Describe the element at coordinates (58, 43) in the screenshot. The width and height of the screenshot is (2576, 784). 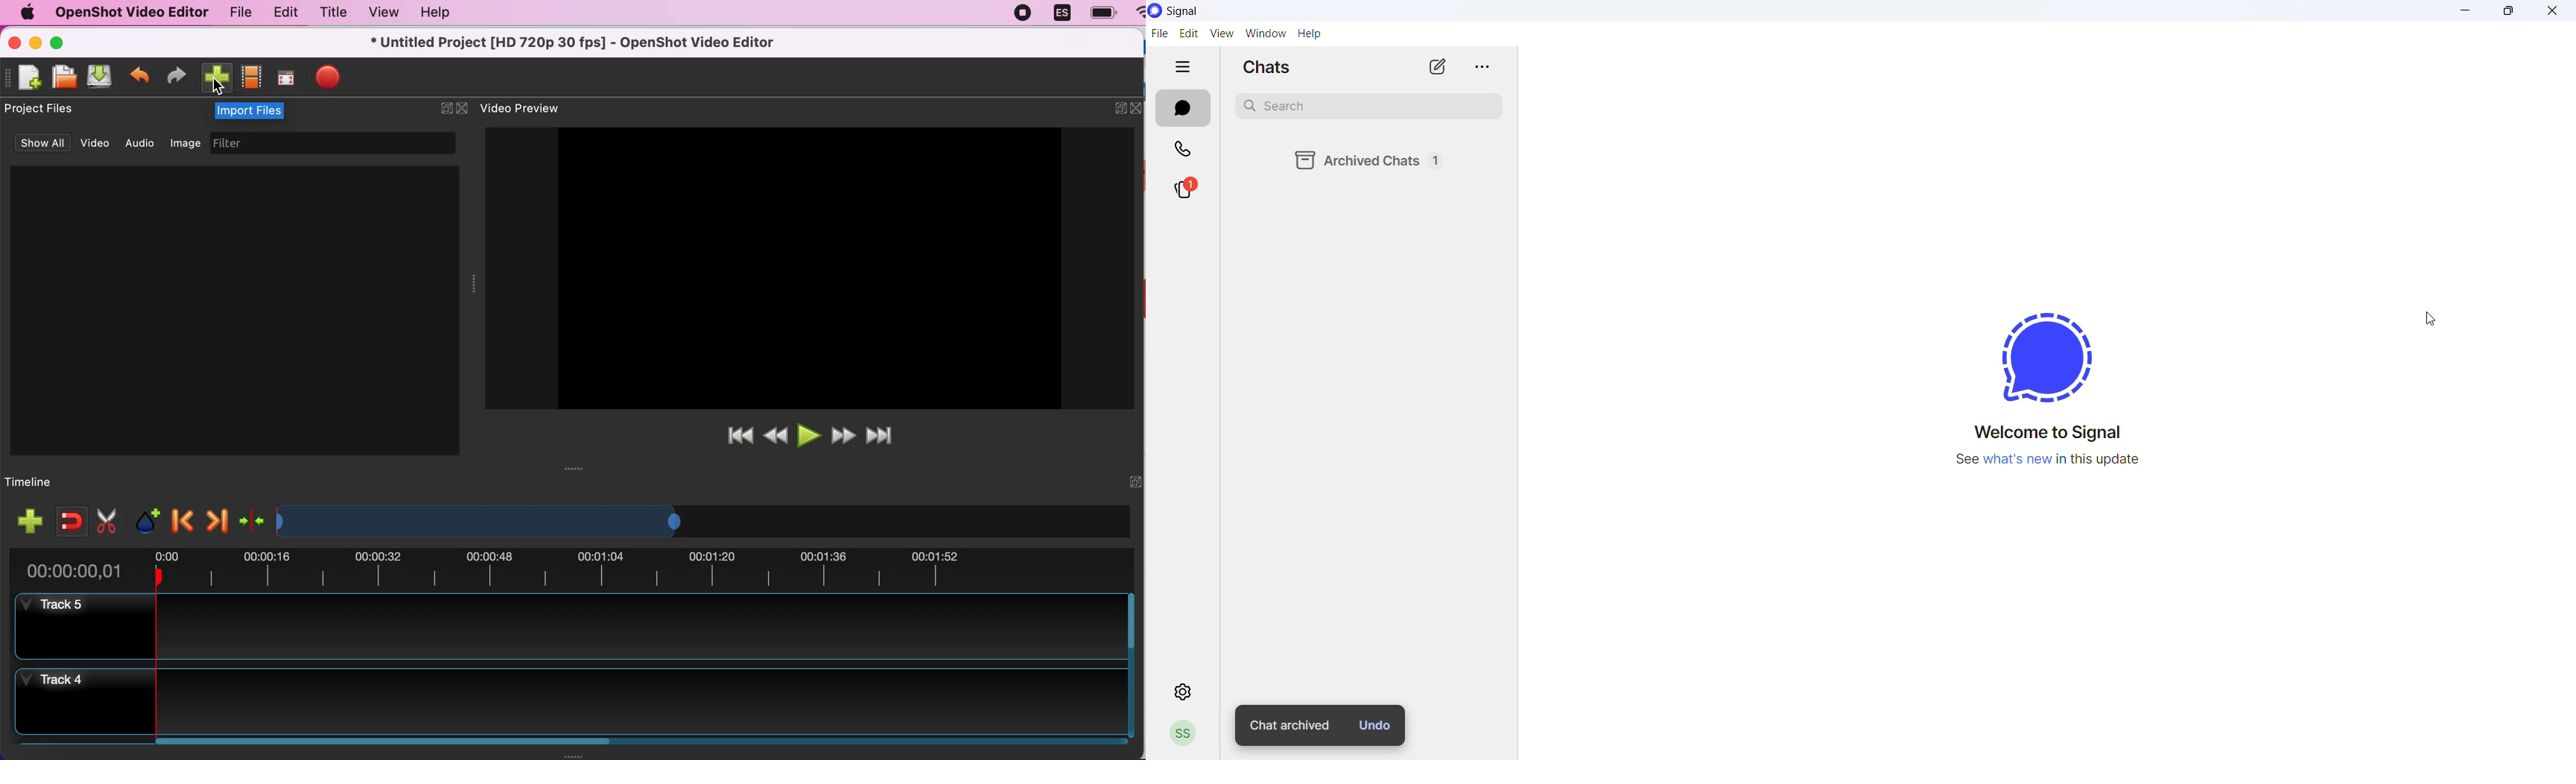
I see `maximize` at that location.